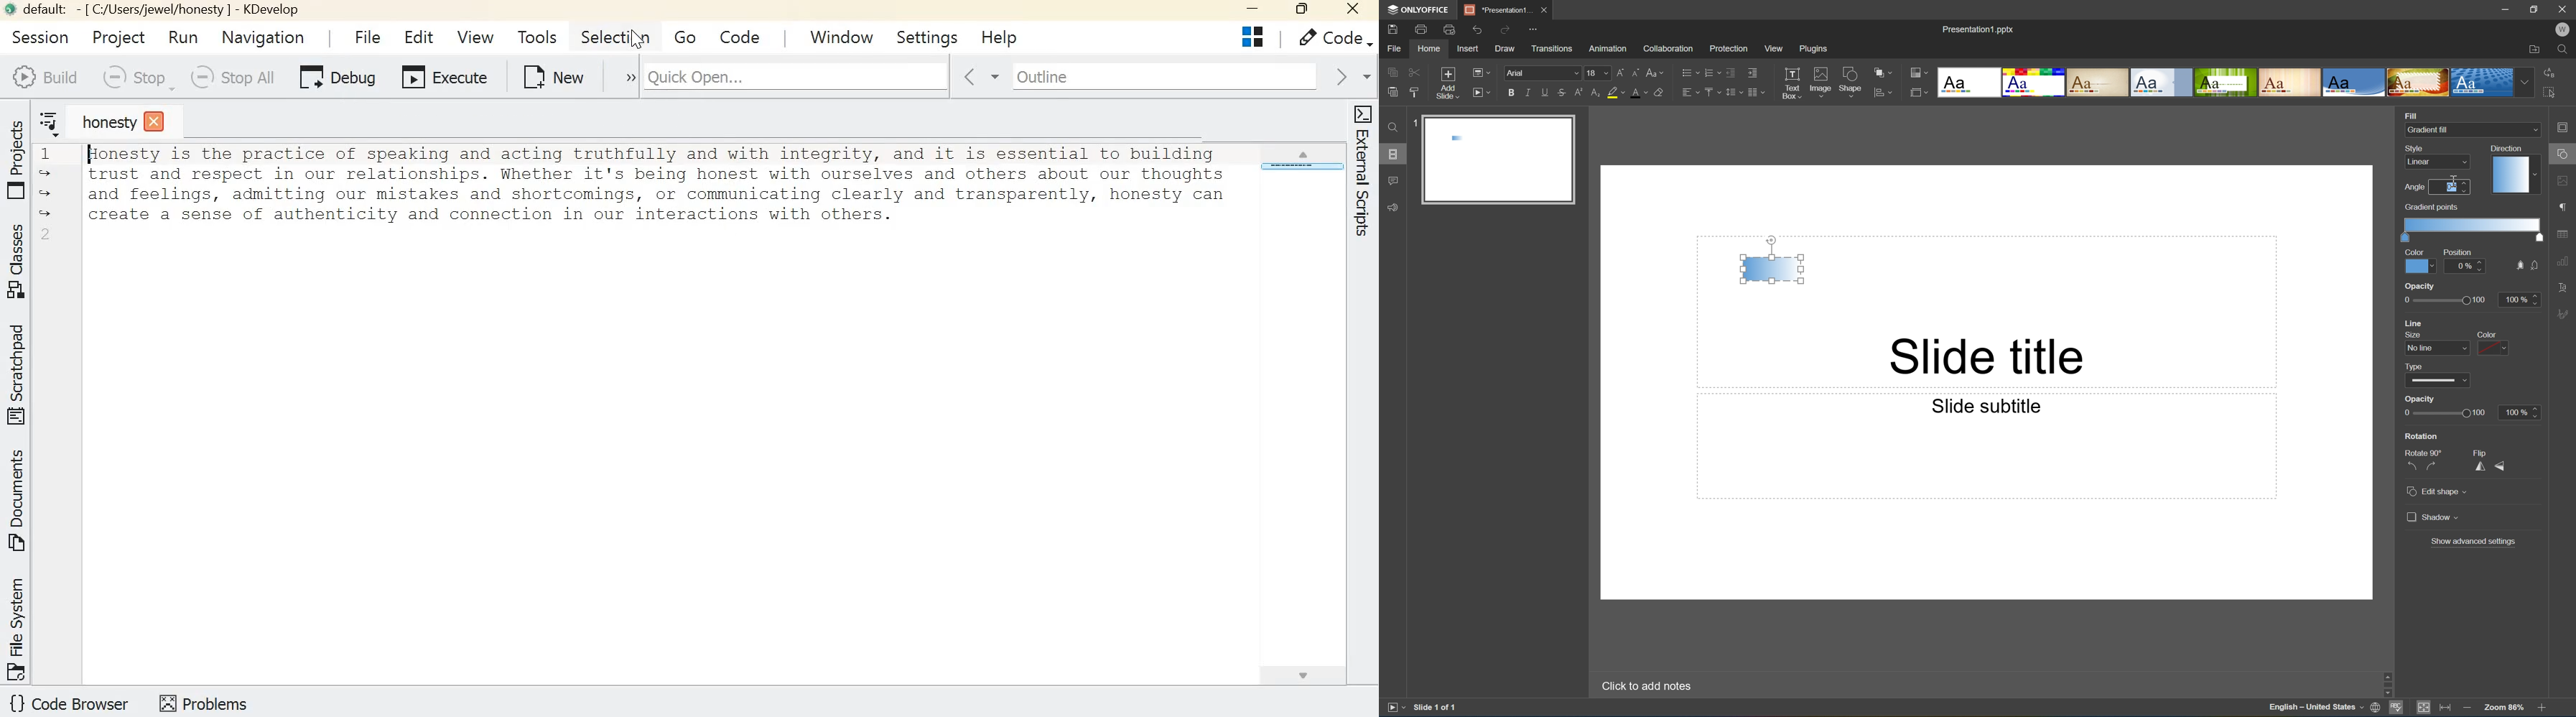 The image size is (2576, 728). I want to click on shape settings, so click(2564, 154).